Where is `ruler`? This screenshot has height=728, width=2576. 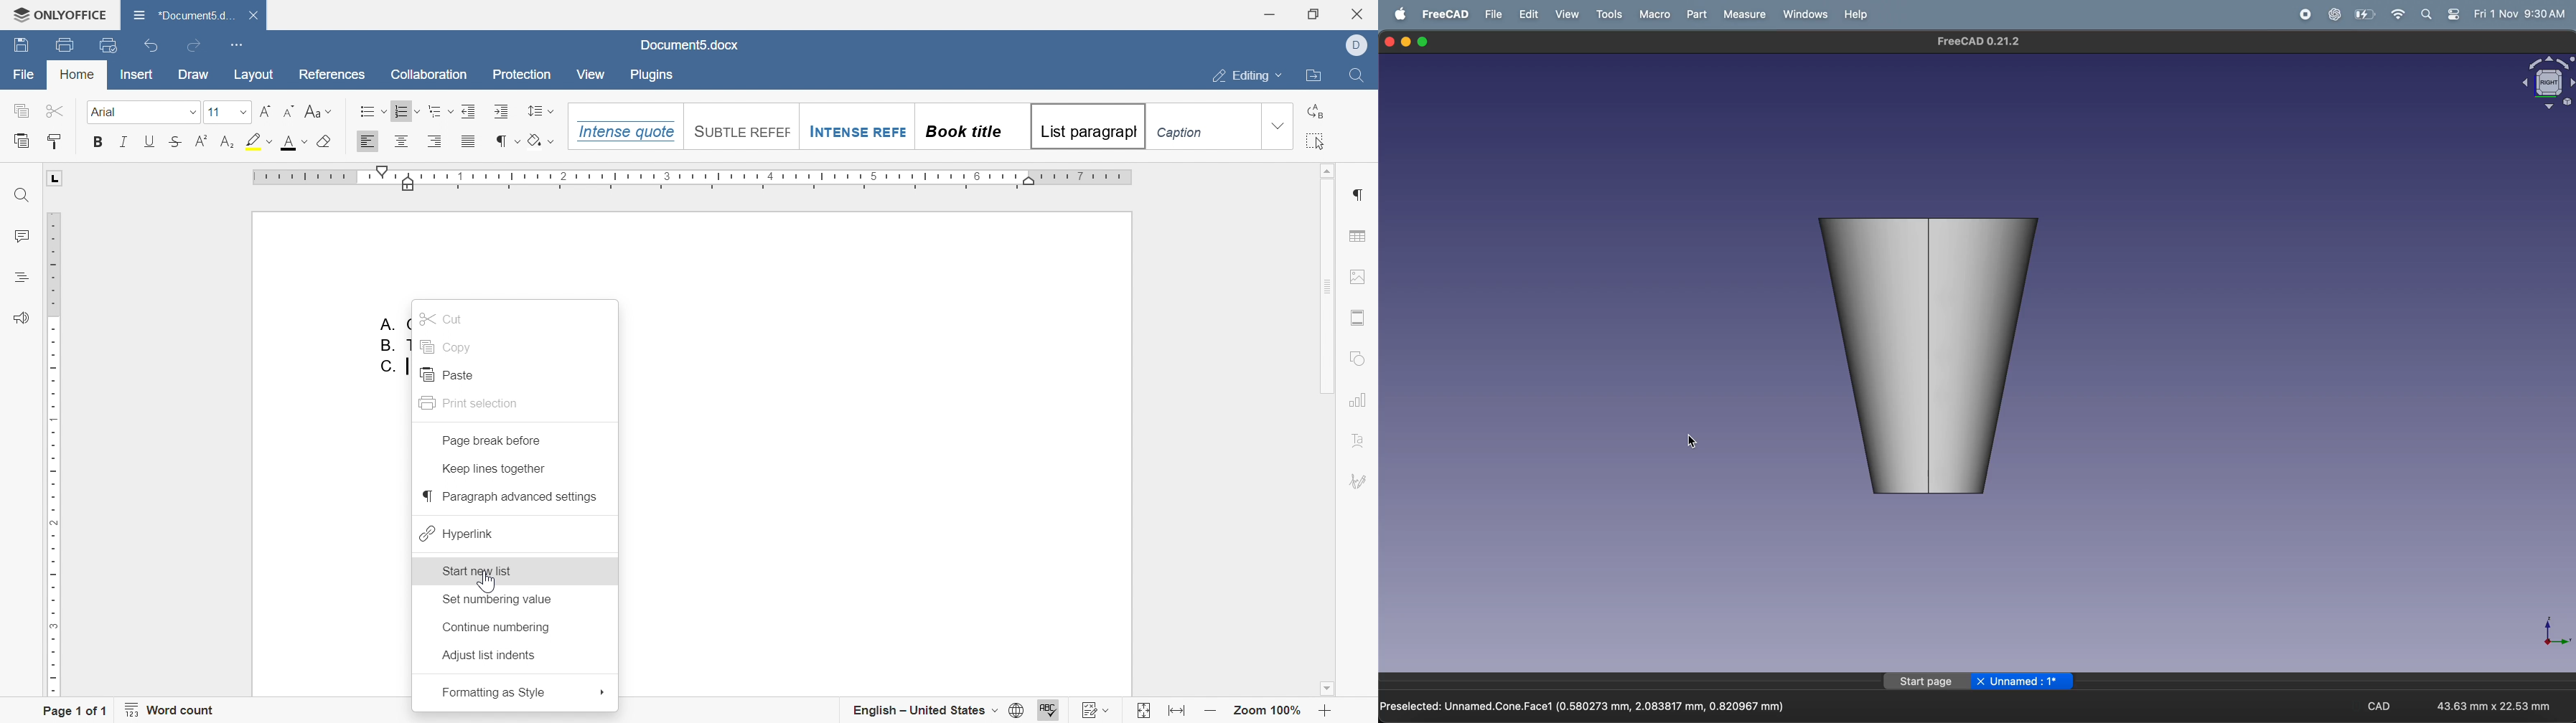 ruler is located at coordinates (693, 179).